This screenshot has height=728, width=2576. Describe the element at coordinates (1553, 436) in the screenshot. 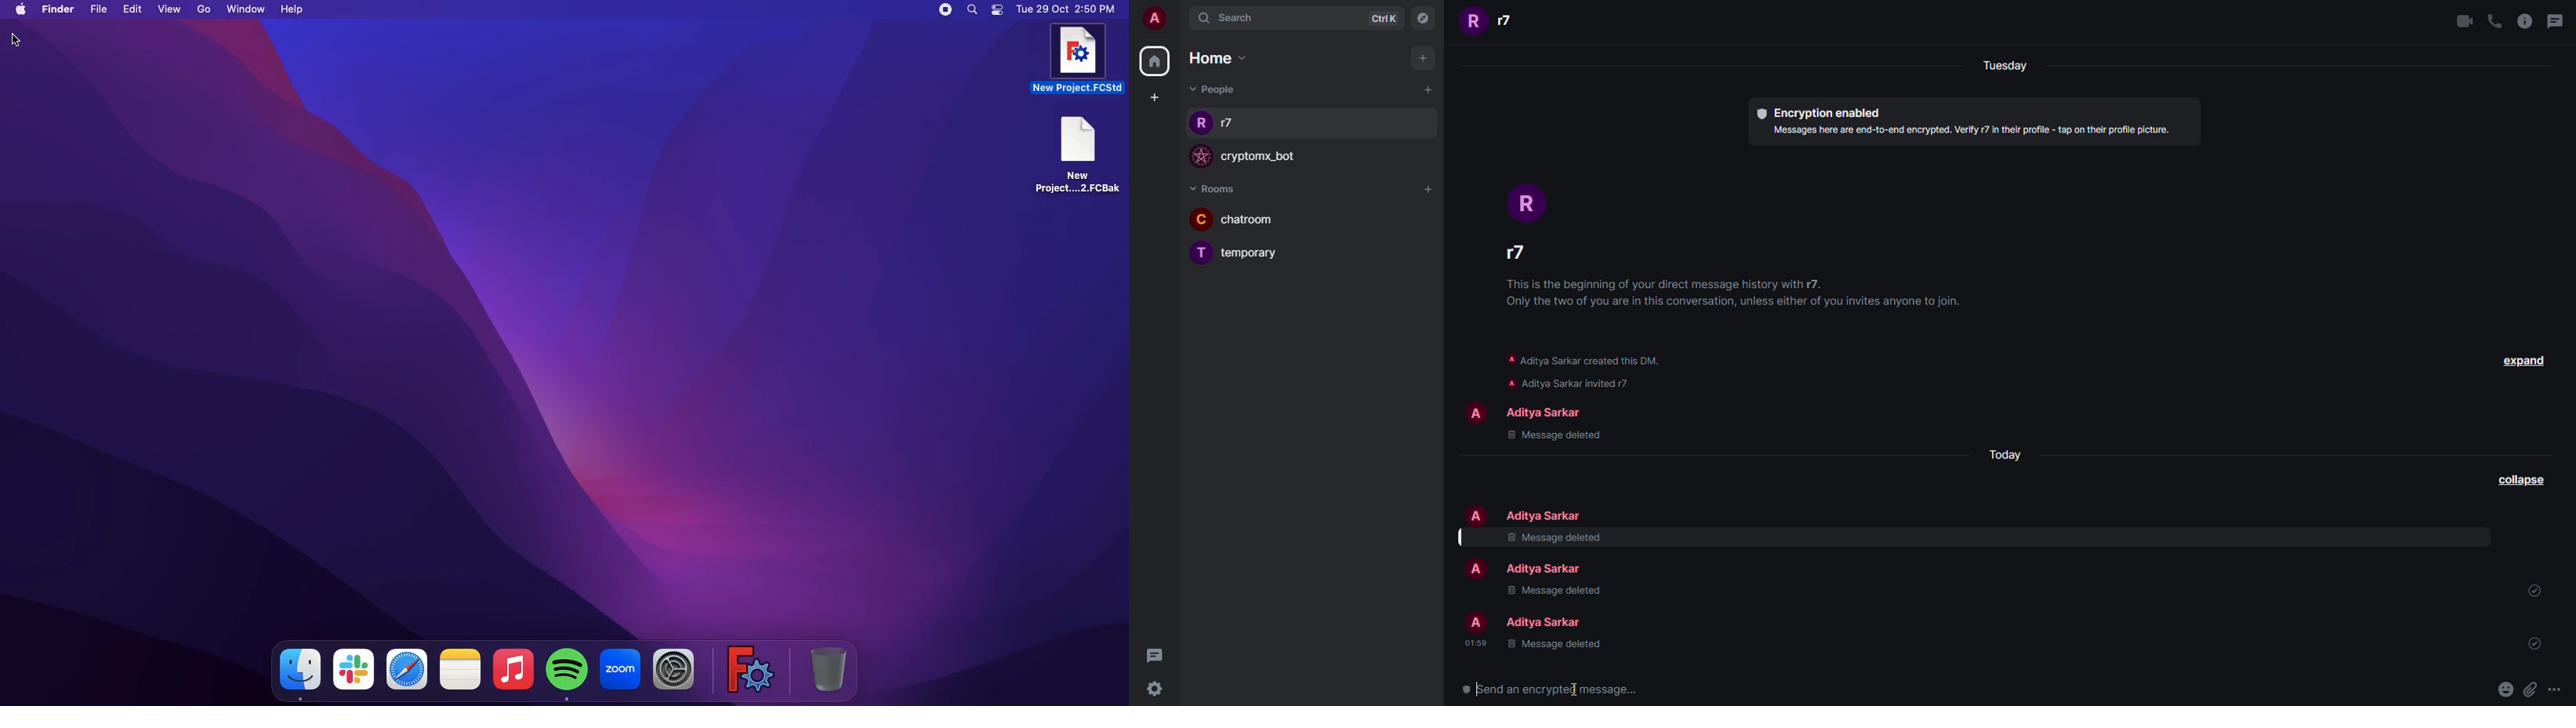

I see `message deleted` at that location.